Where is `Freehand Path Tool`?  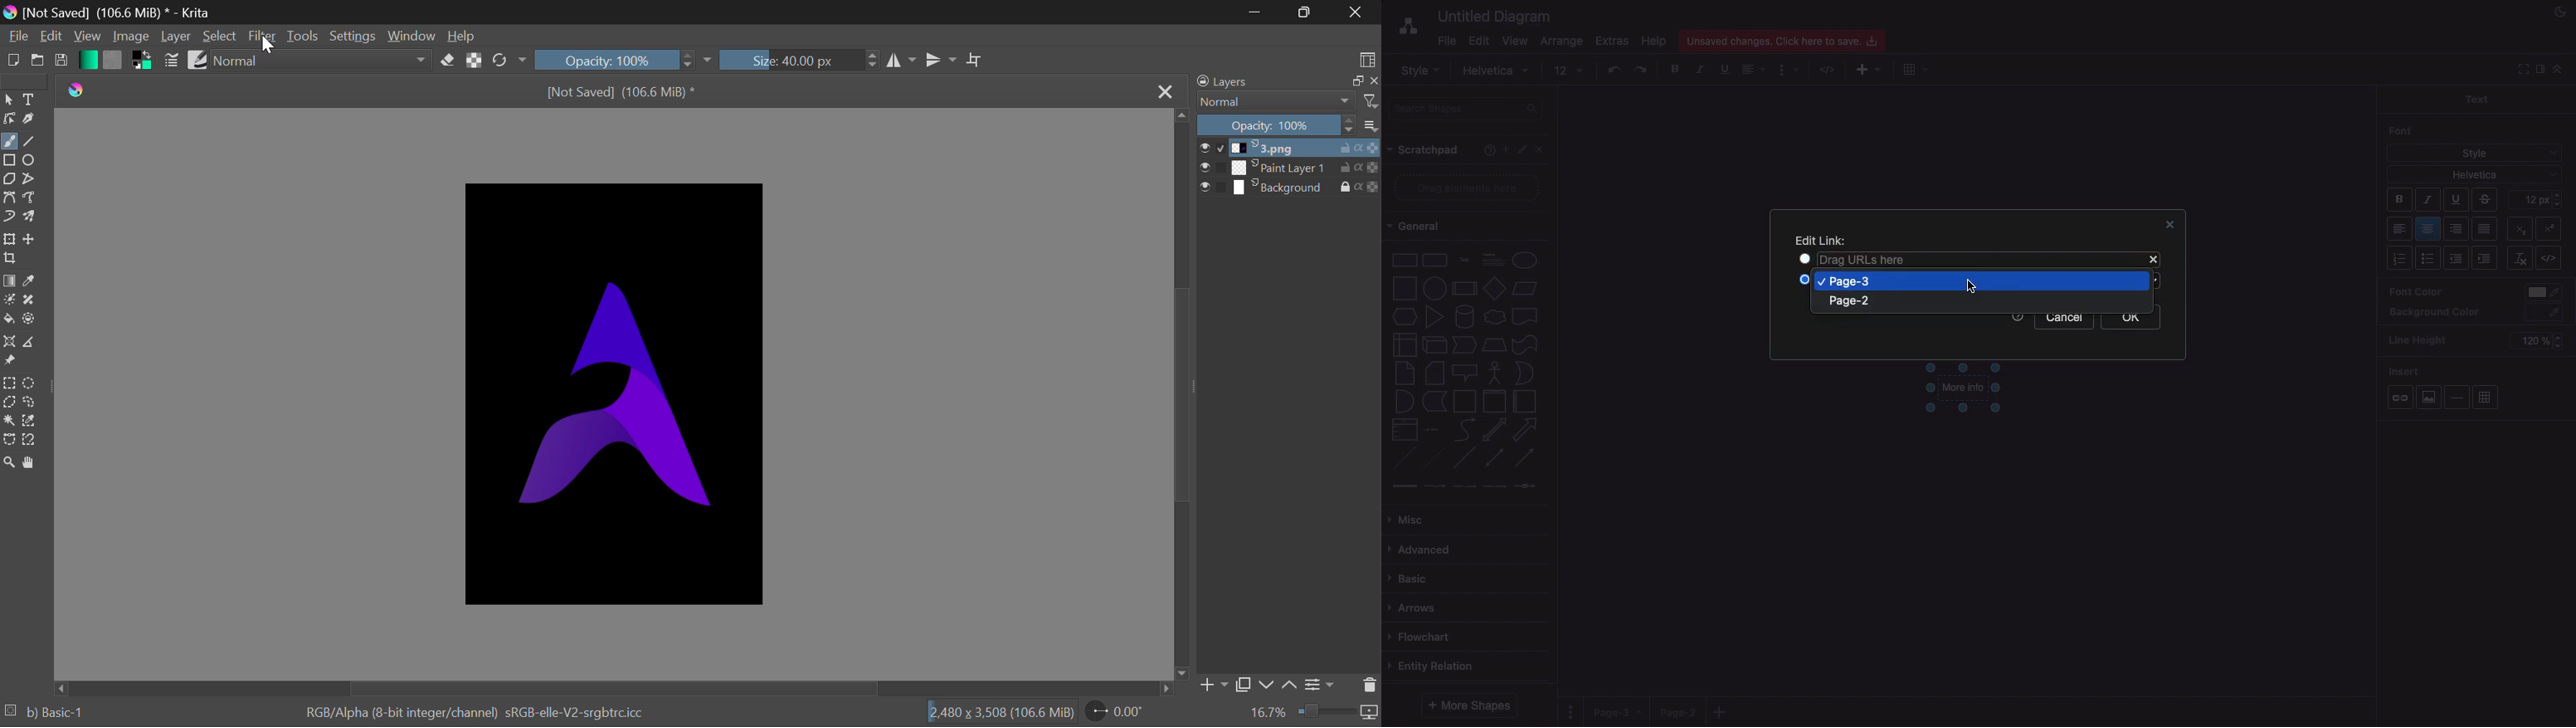 Freehand Path Tool is located at coordinates (33, 199).